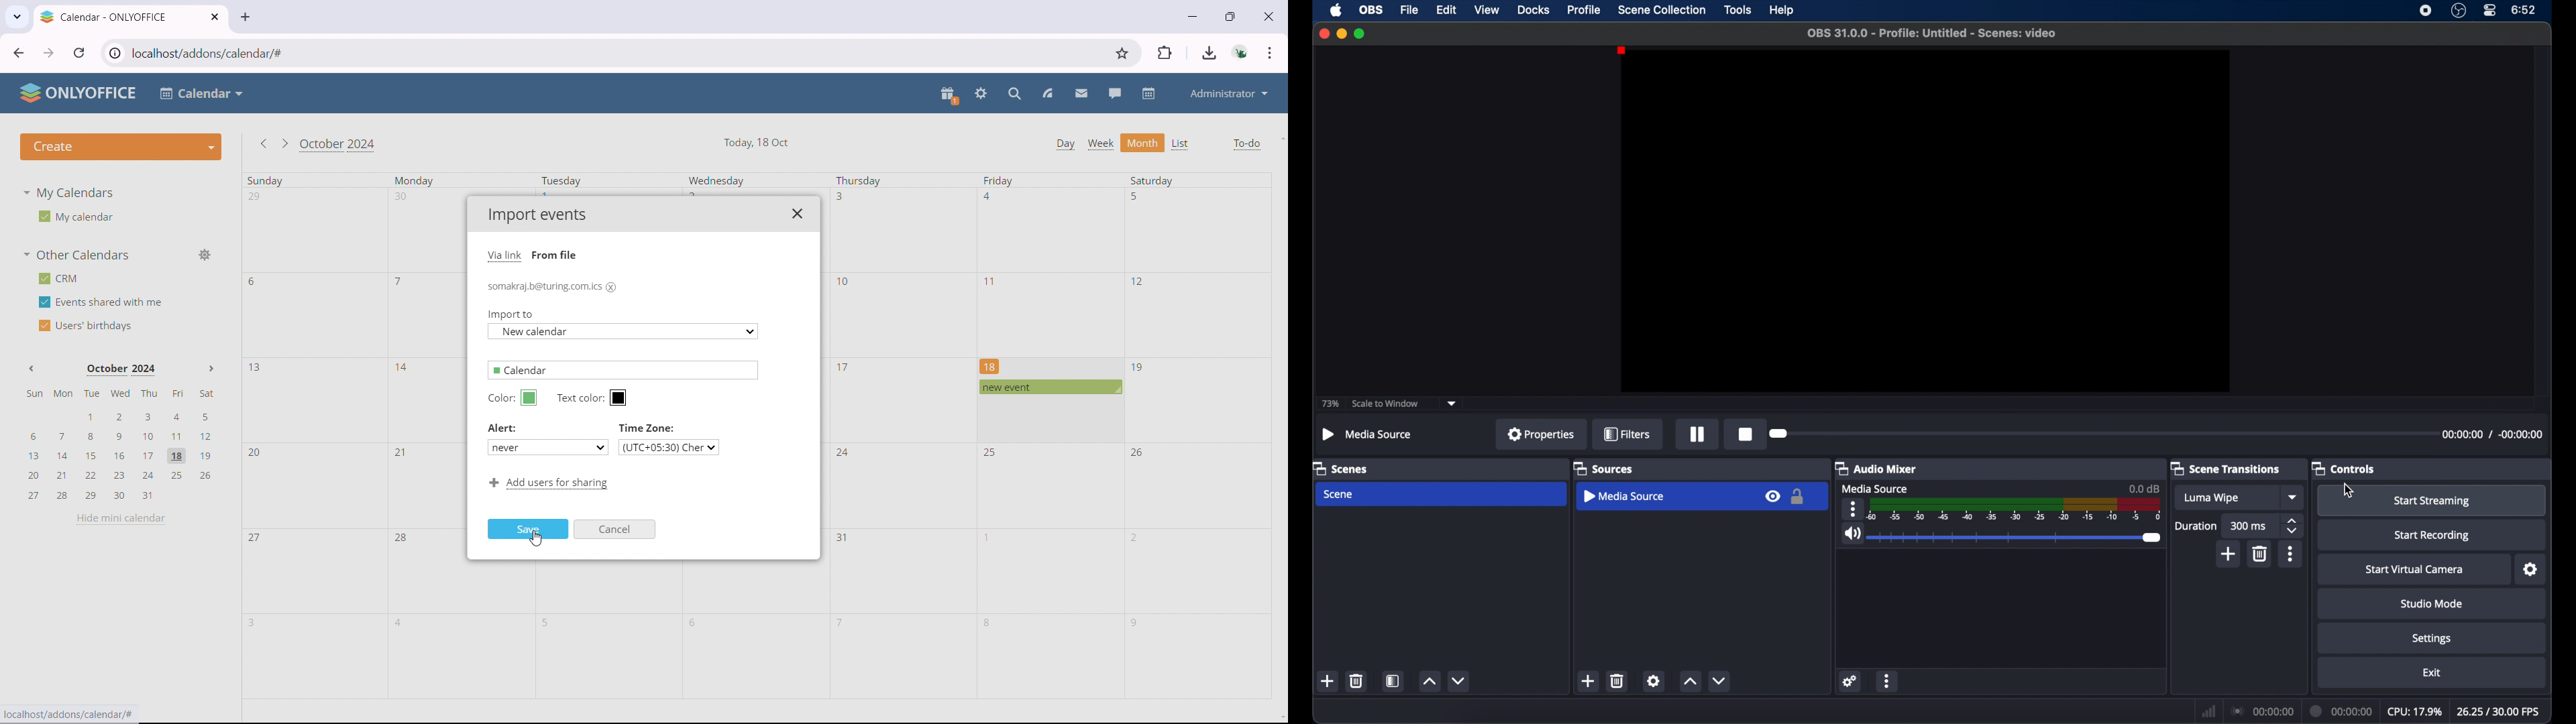 Image resolution: width=2576 pixels, height=728 pixels. What do you see at coordinates (551, 287) in the screenshot?
I see `somakraj.b@turing.com.ics` at bounding box center [551, 287].